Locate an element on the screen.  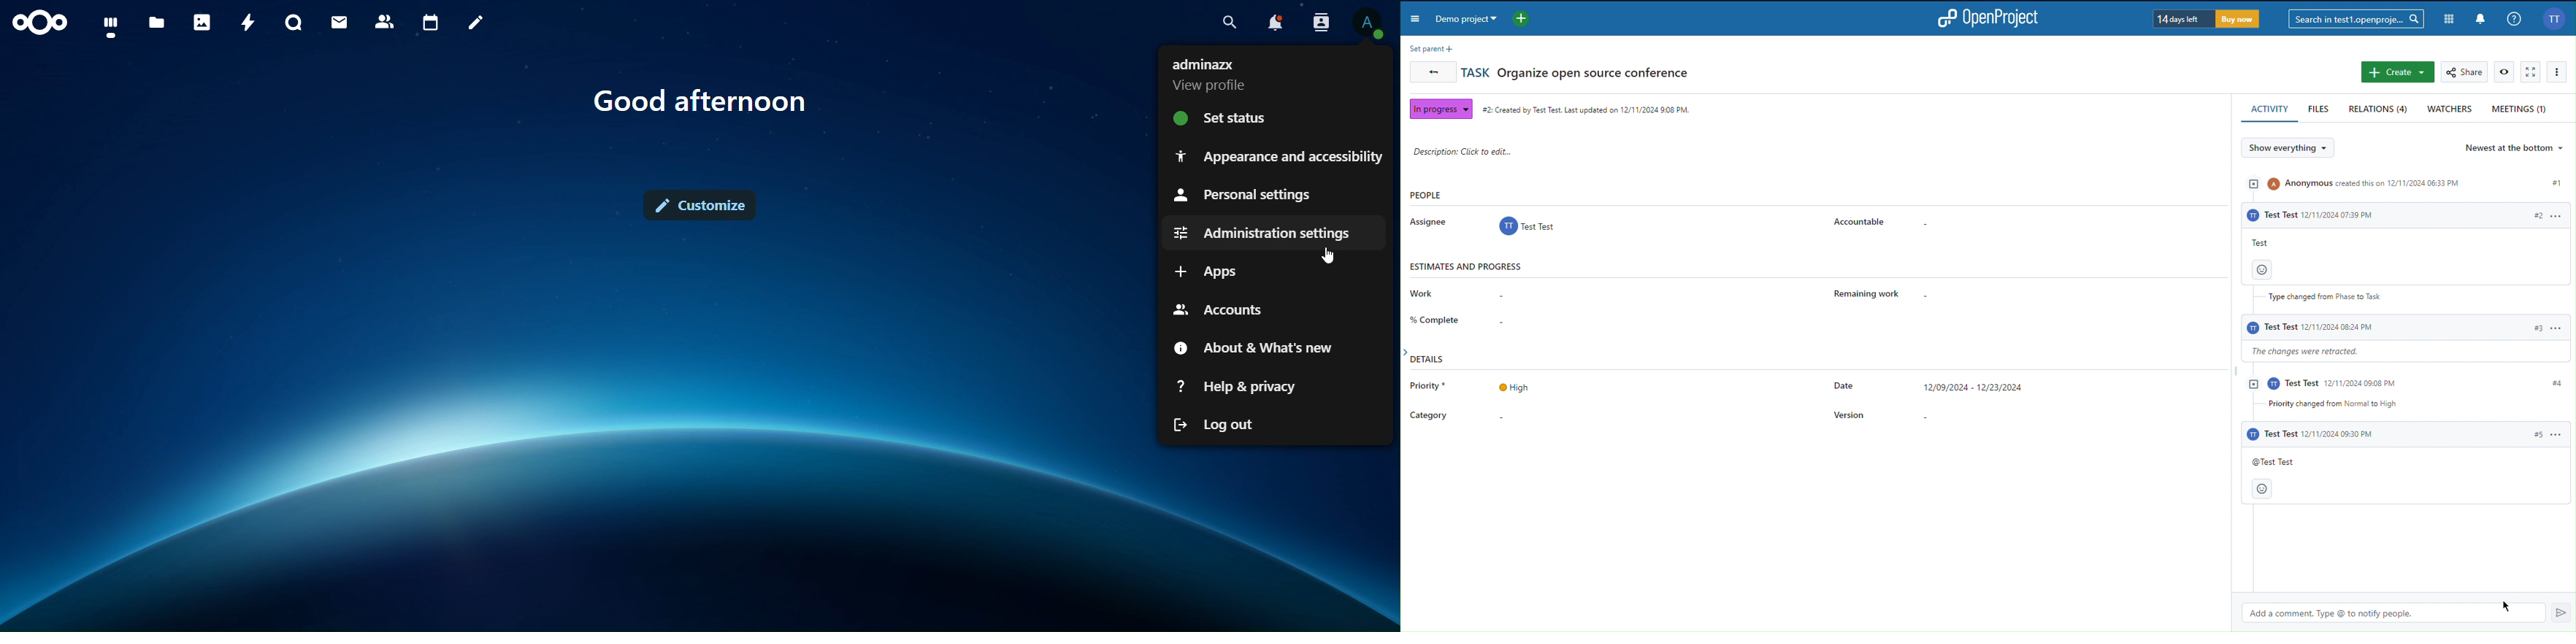
customize is located at coordinates (704, 205).